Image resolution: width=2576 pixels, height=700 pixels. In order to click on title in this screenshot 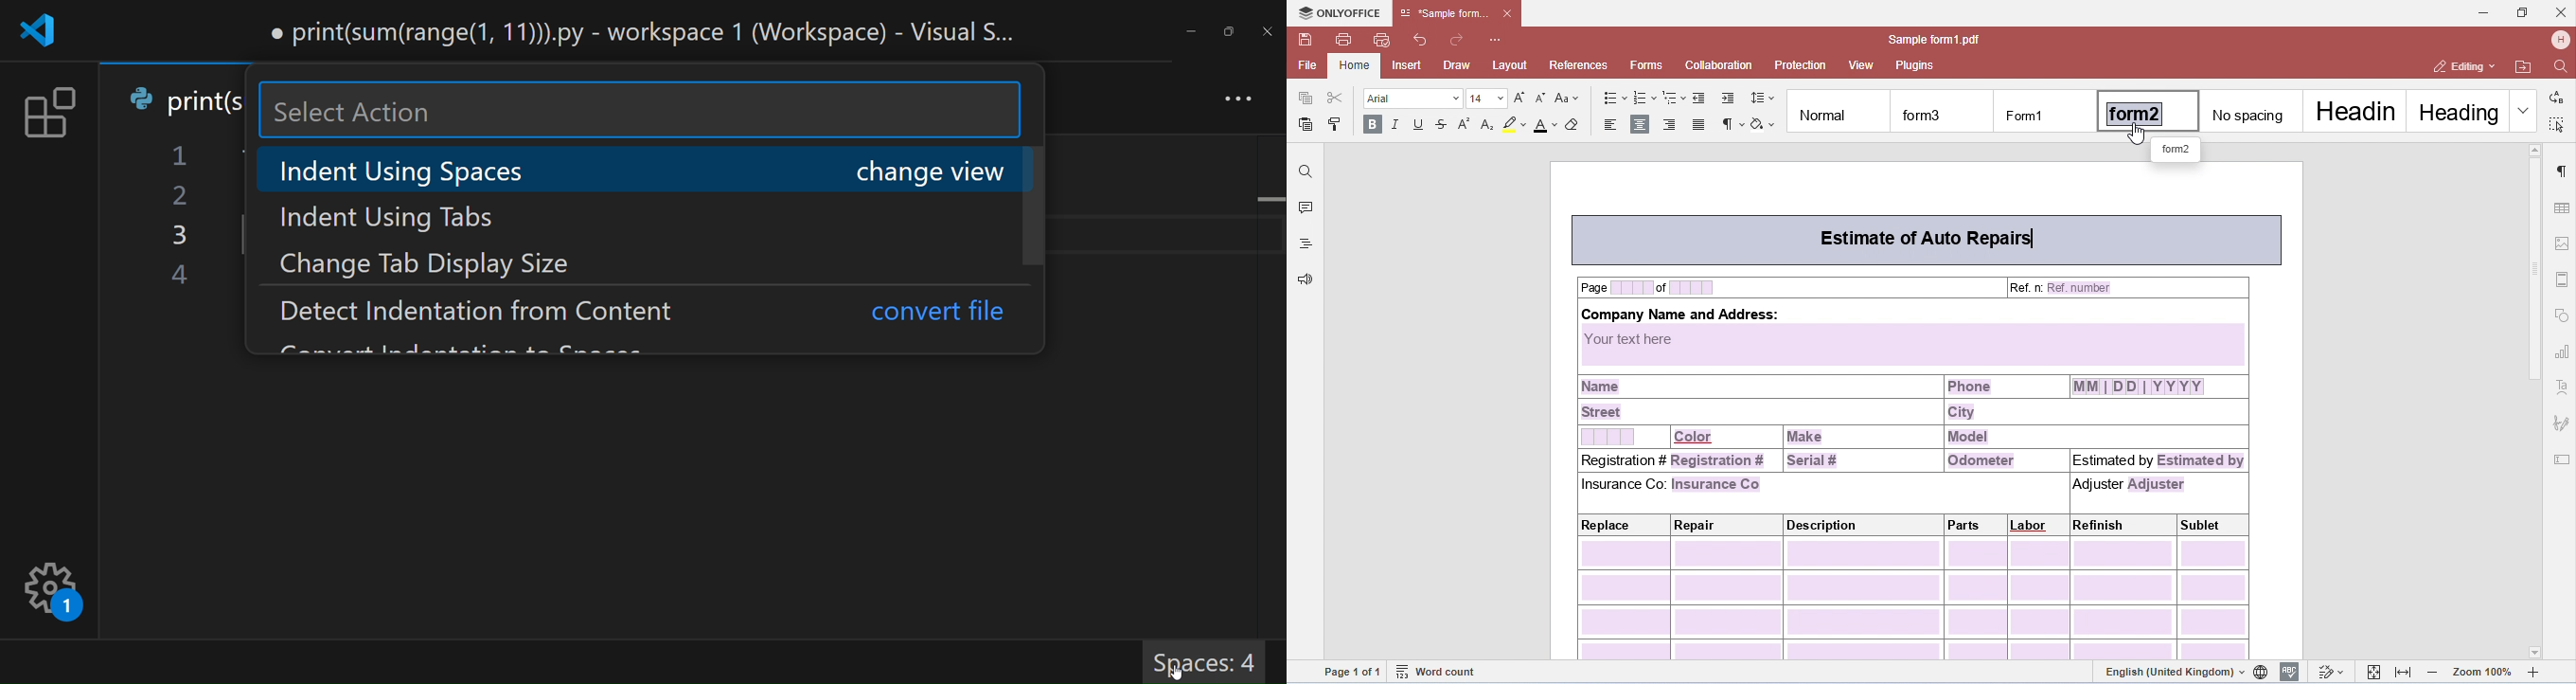, I will do `click(647, 34)`.